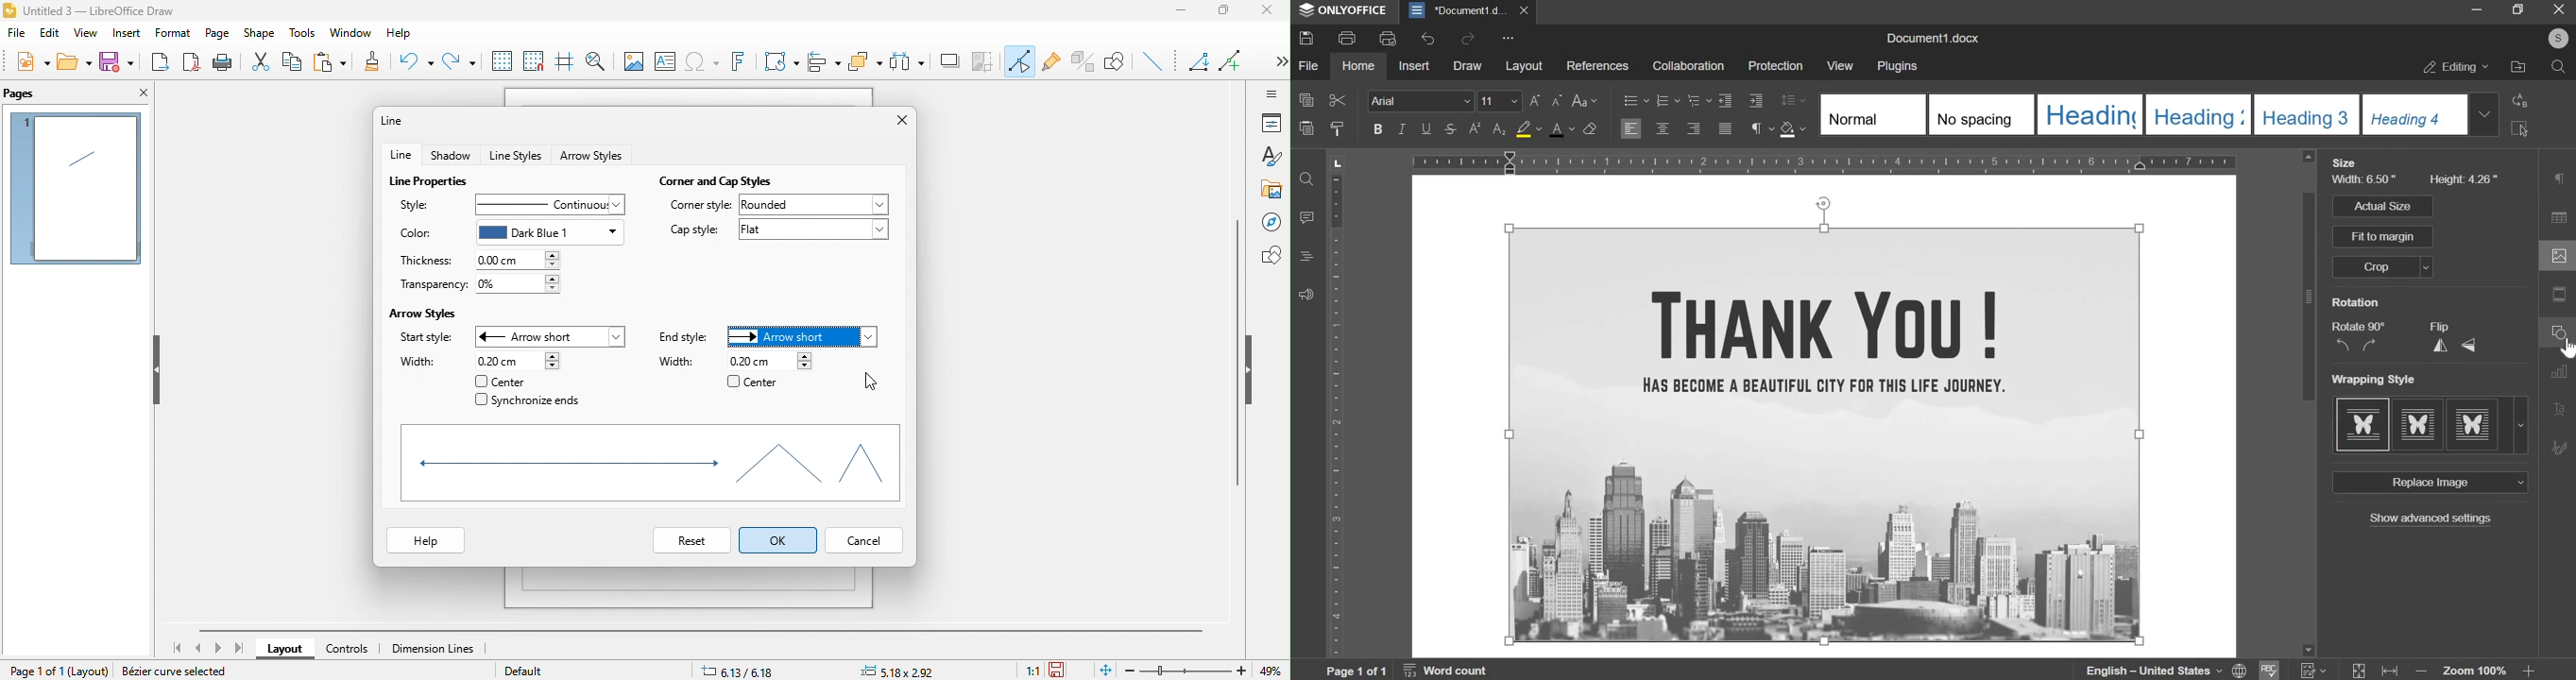  Describe the element at coordinates (2562, 332) in the screenshot. I see `shape settings` at that location.